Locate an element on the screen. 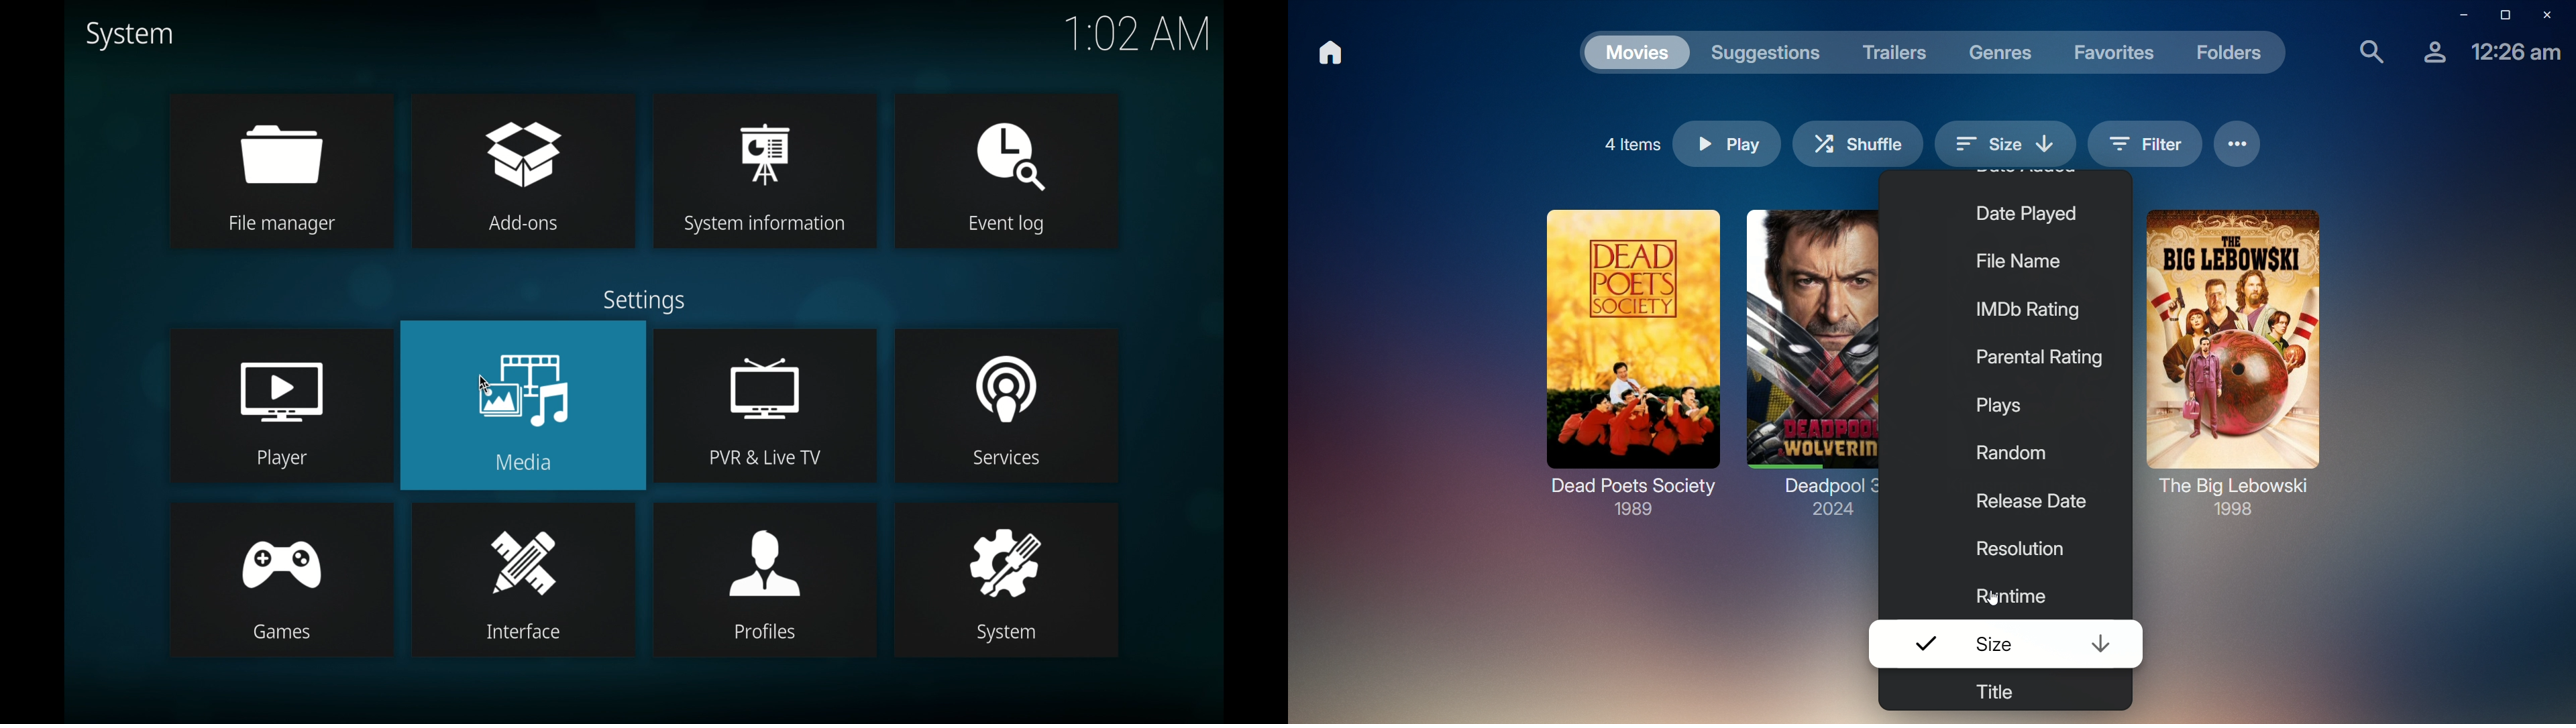  interface is located at coordinates (524, 552).